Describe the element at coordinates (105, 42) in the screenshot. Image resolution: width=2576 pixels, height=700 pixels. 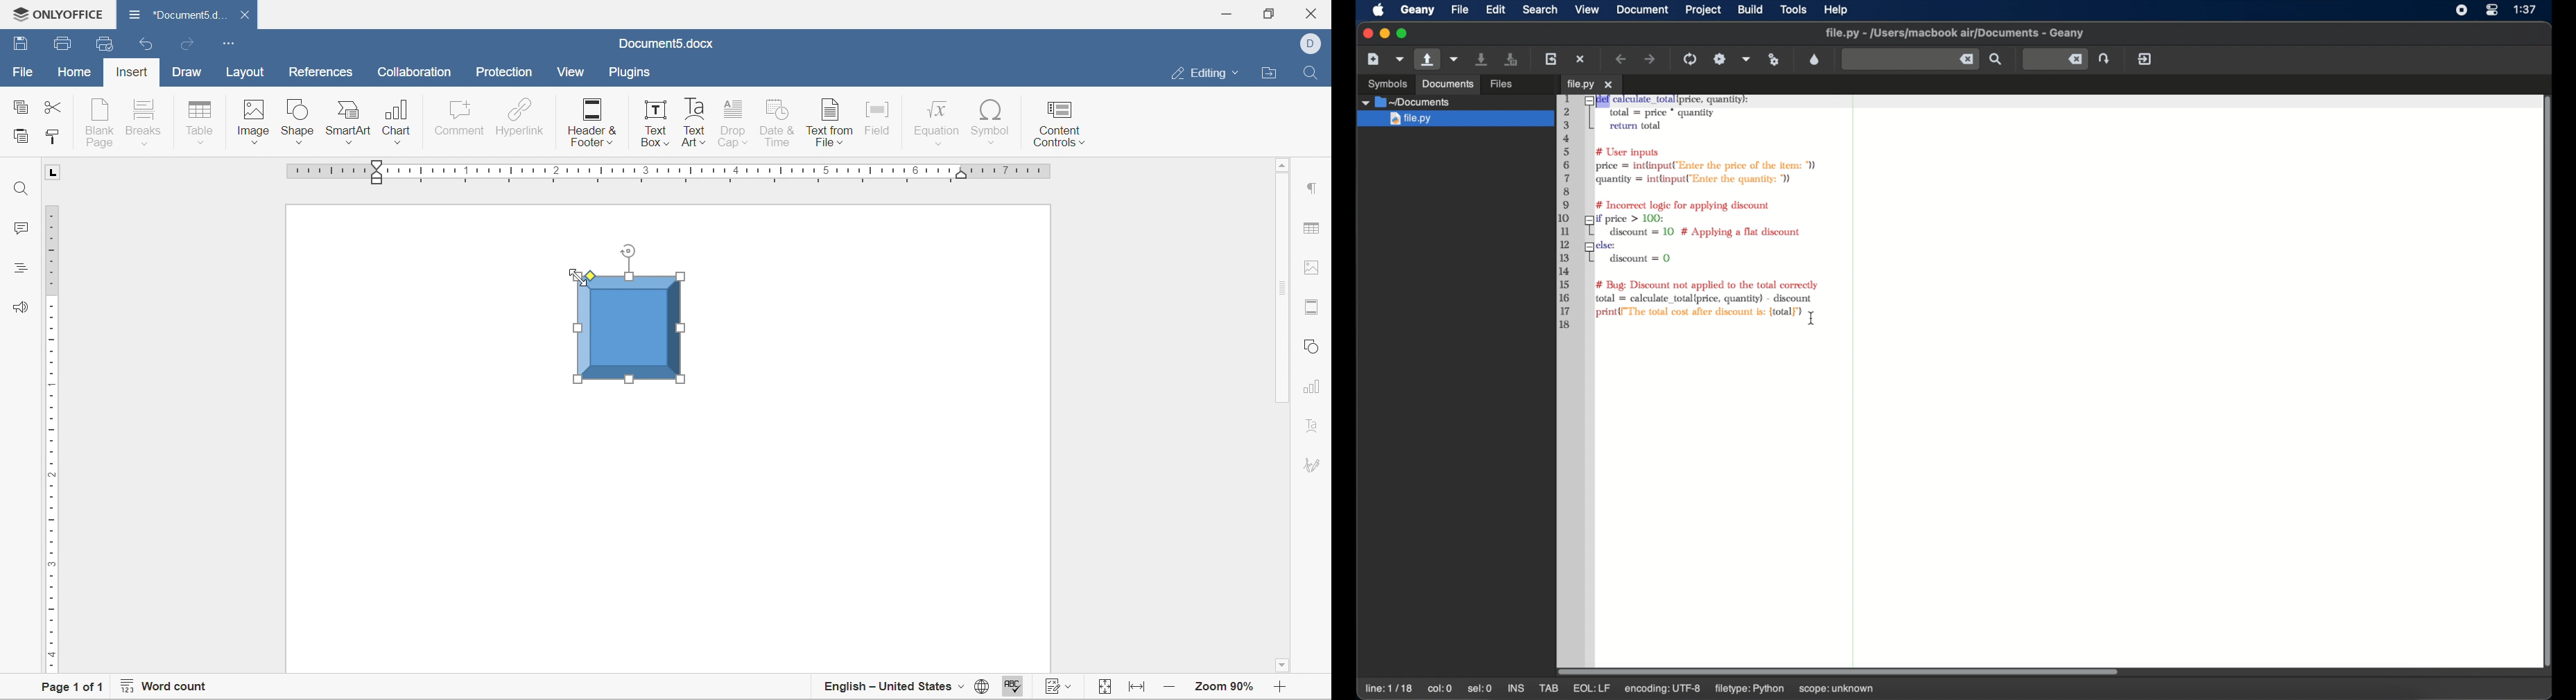
I see `quick print` at that location.